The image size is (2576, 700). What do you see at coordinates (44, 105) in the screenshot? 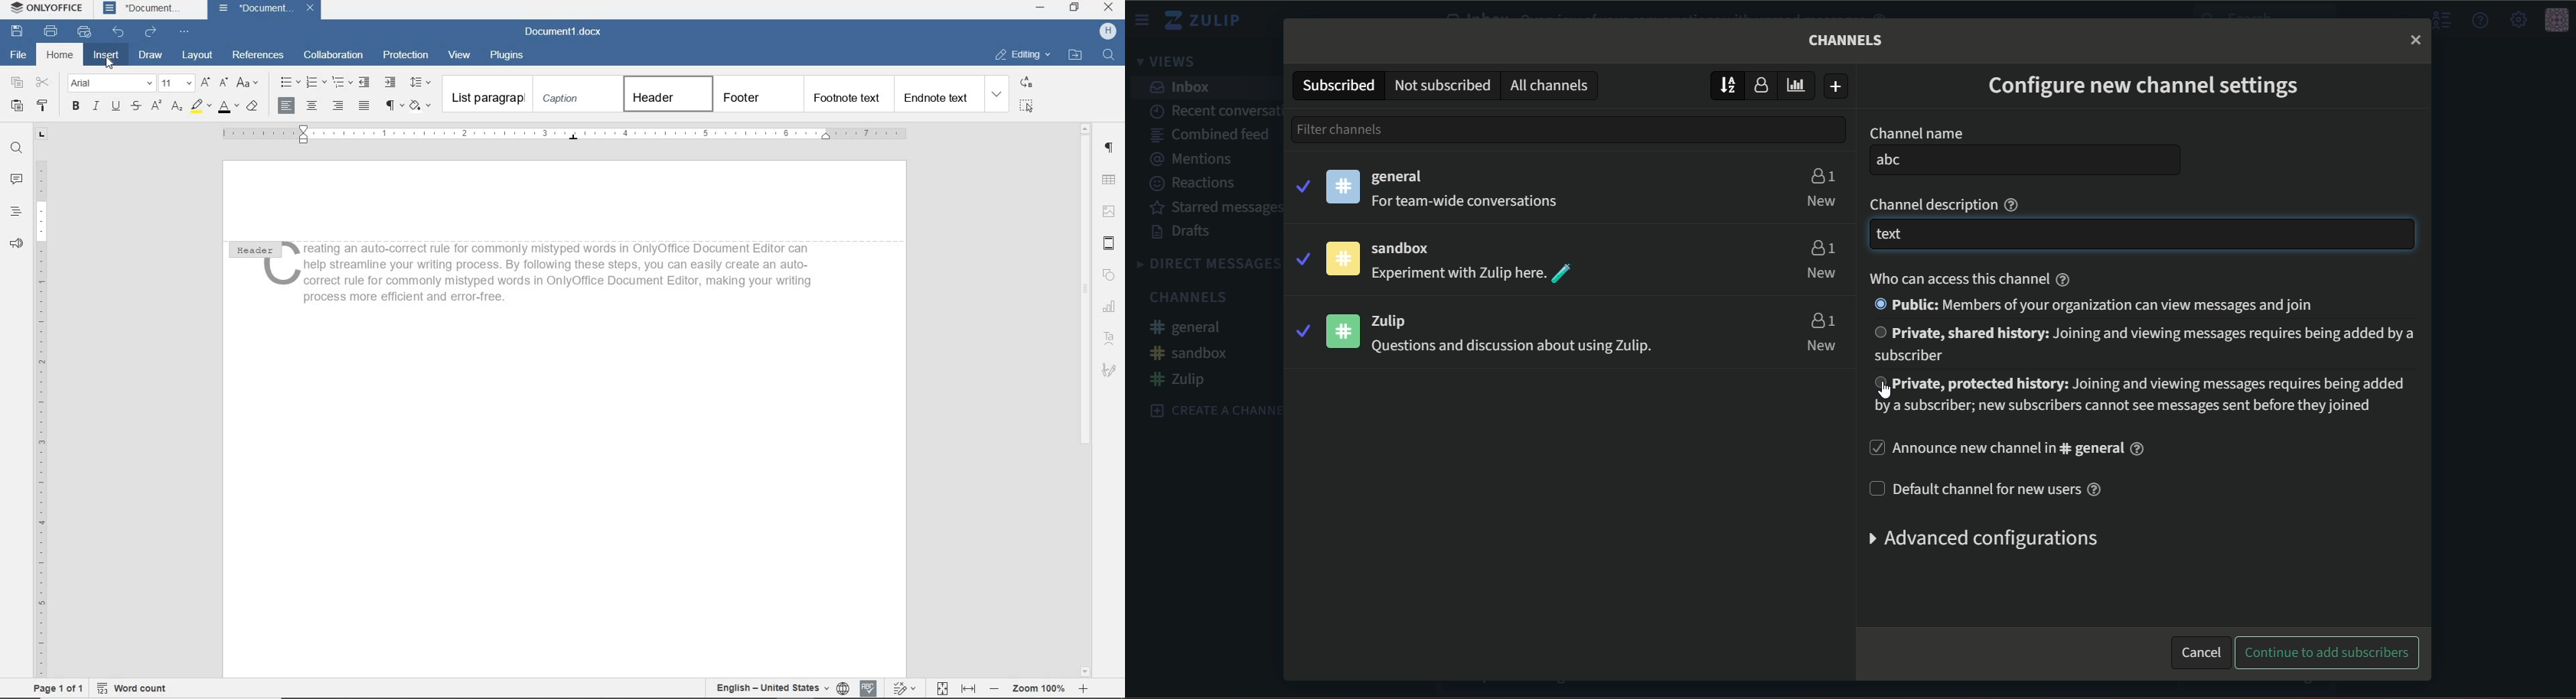
I see `COPY STYLE` at bounding box center [44, 105].